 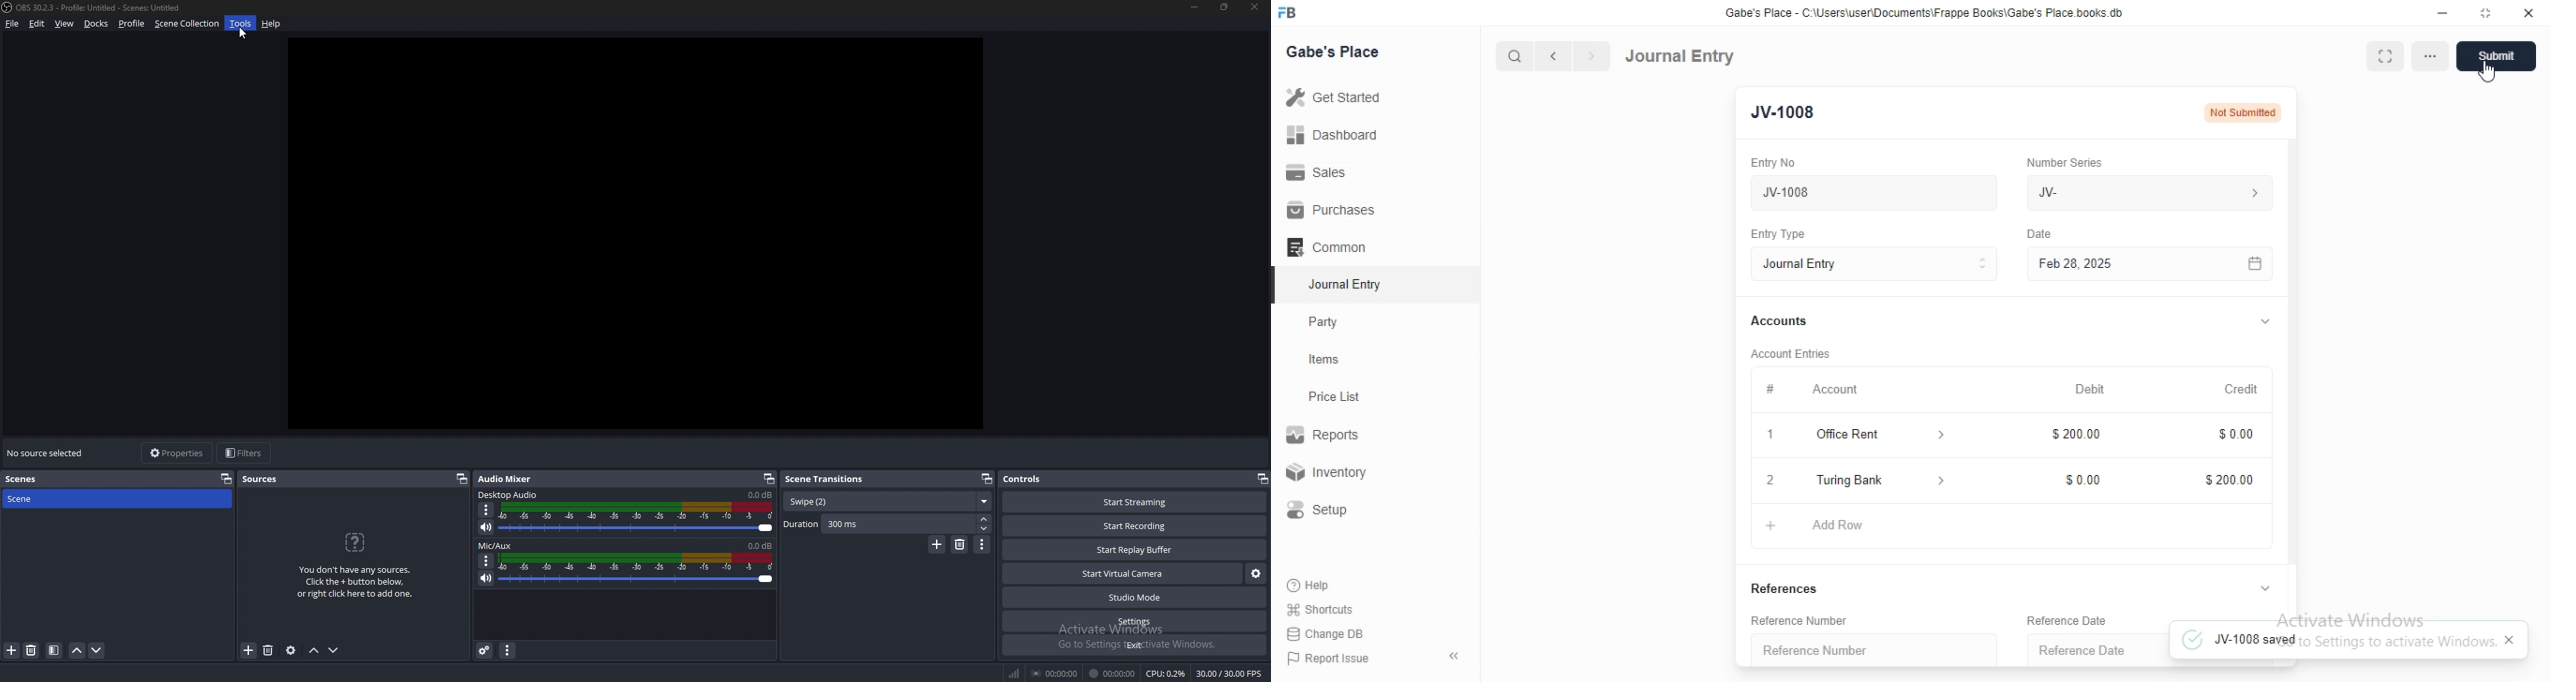 What do you see at coordinates (879, 524) in the screenshot?
I see `duration` at bounding box center [879, 524].